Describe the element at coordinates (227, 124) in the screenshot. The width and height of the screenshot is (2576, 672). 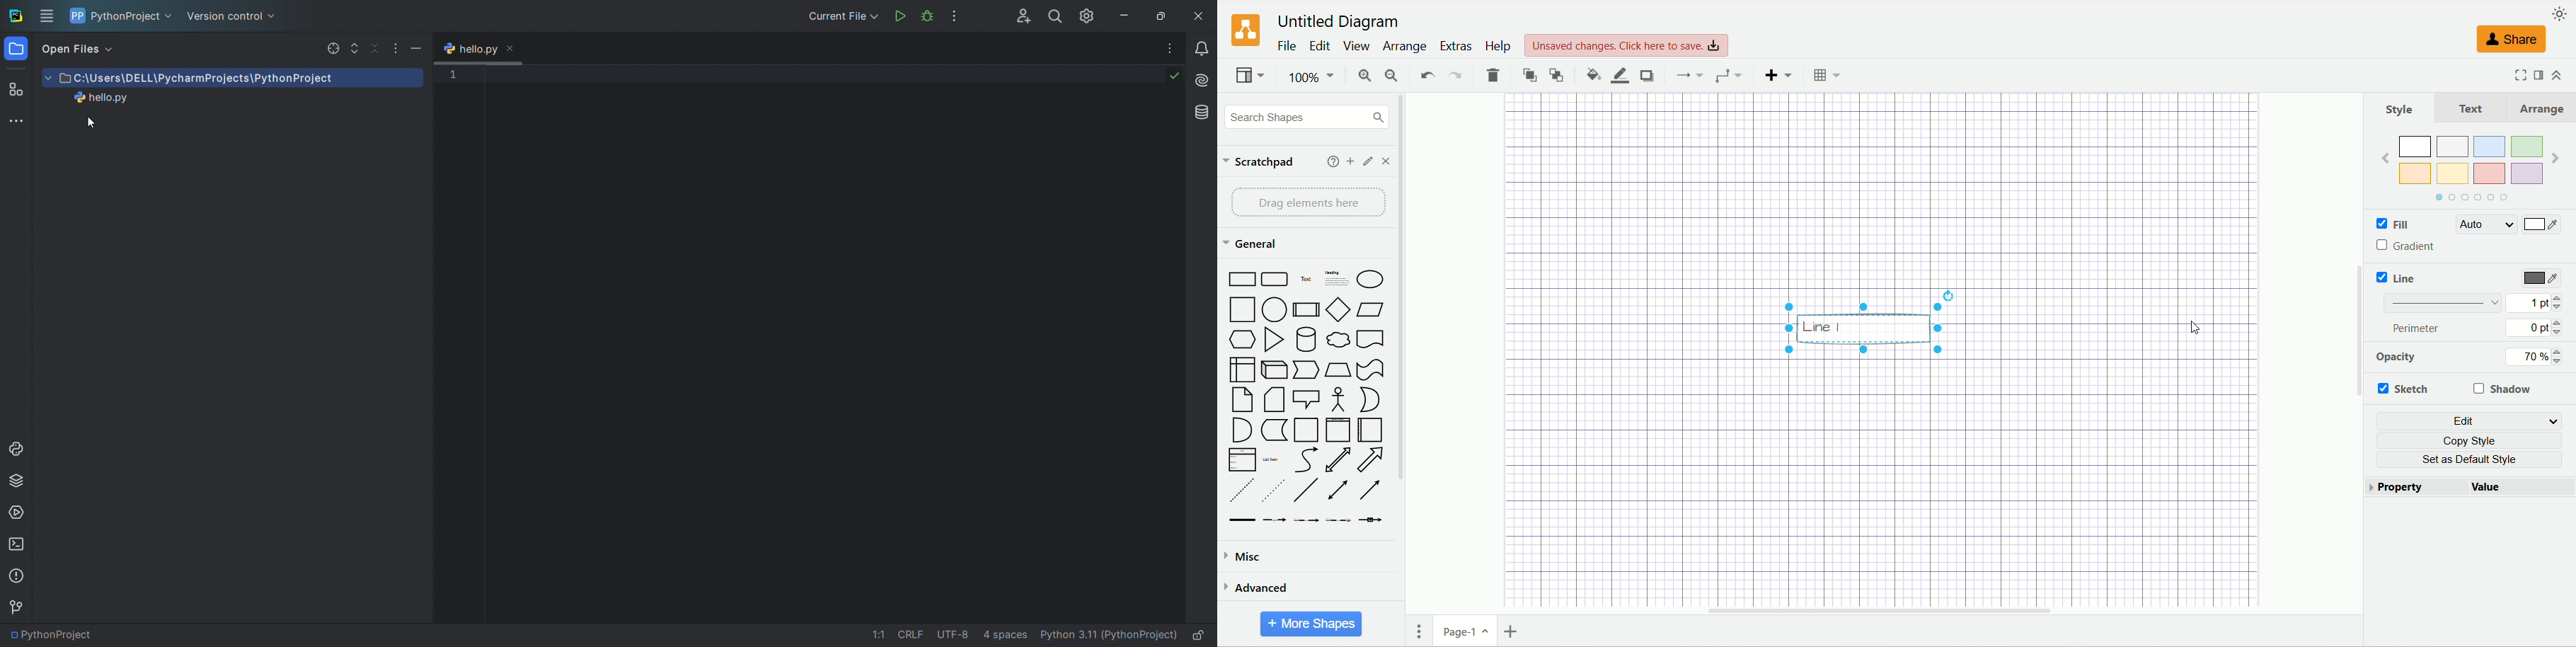
I see `file hierrarchy` at that location.